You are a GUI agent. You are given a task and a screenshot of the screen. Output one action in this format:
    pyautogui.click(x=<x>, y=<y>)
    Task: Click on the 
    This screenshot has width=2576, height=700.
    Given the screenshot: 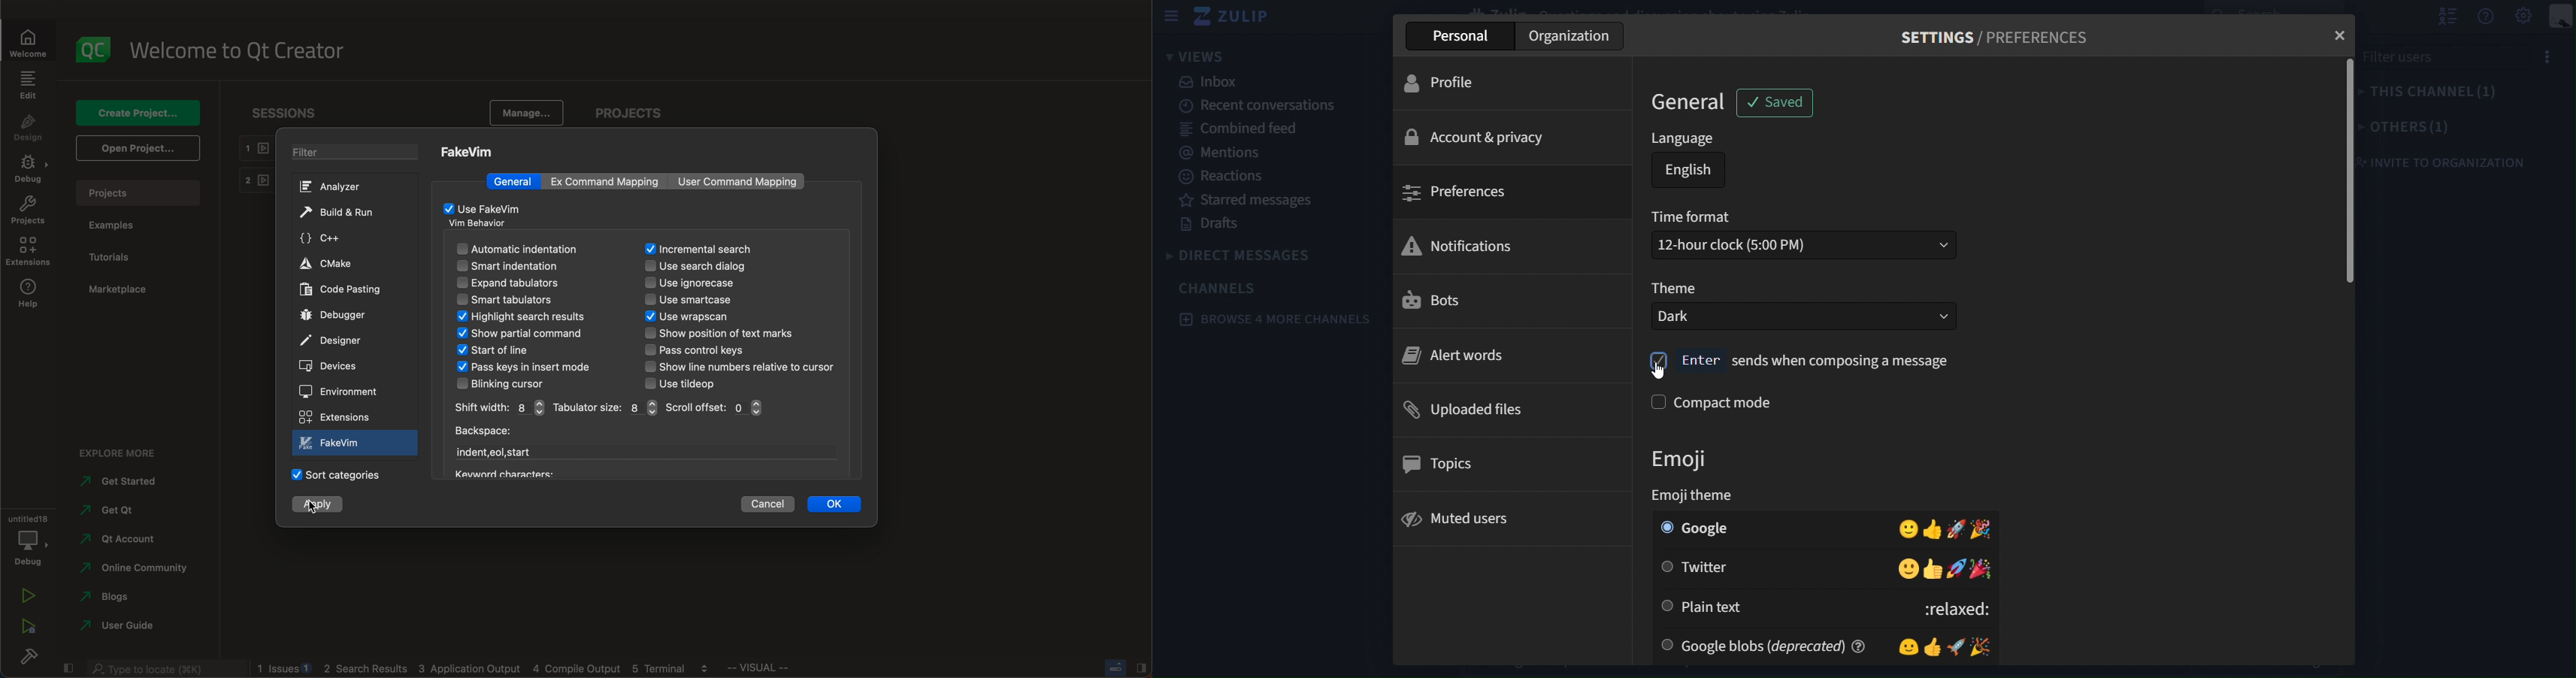 What is the action you would take?
    pyautogui.click(x=469, y=667)
    